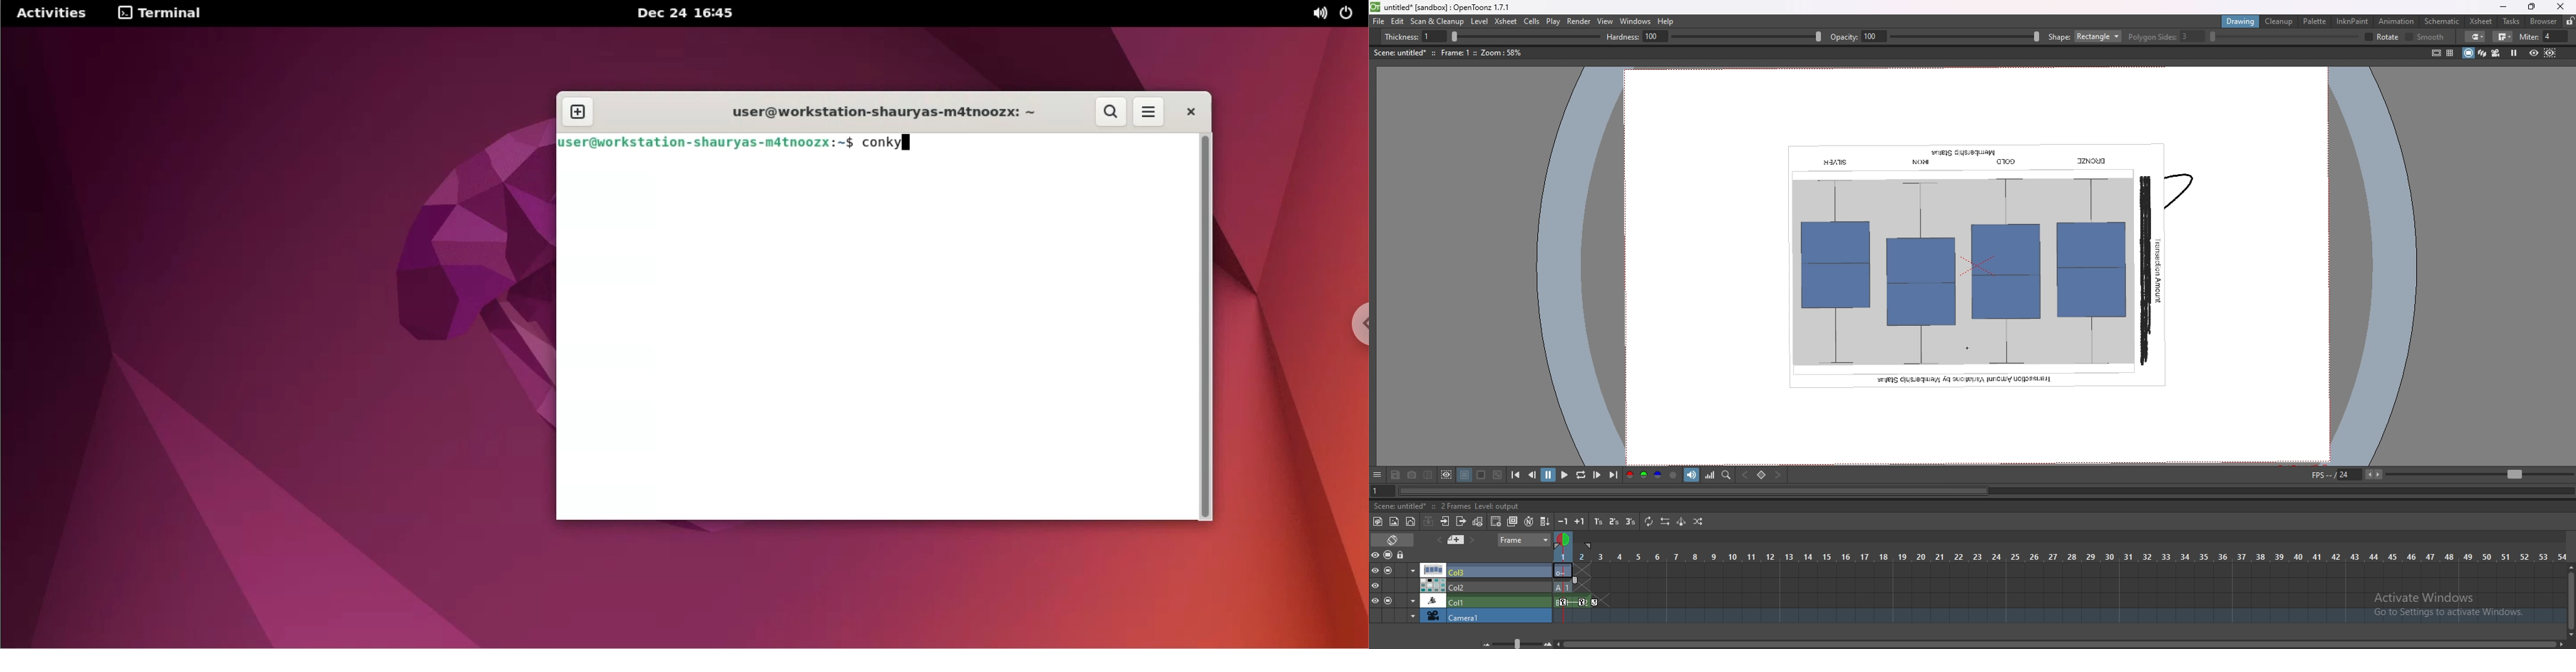 This screenshot has height=672, width=2576. I want to click on reframe on 1s, so click(1600, 521).